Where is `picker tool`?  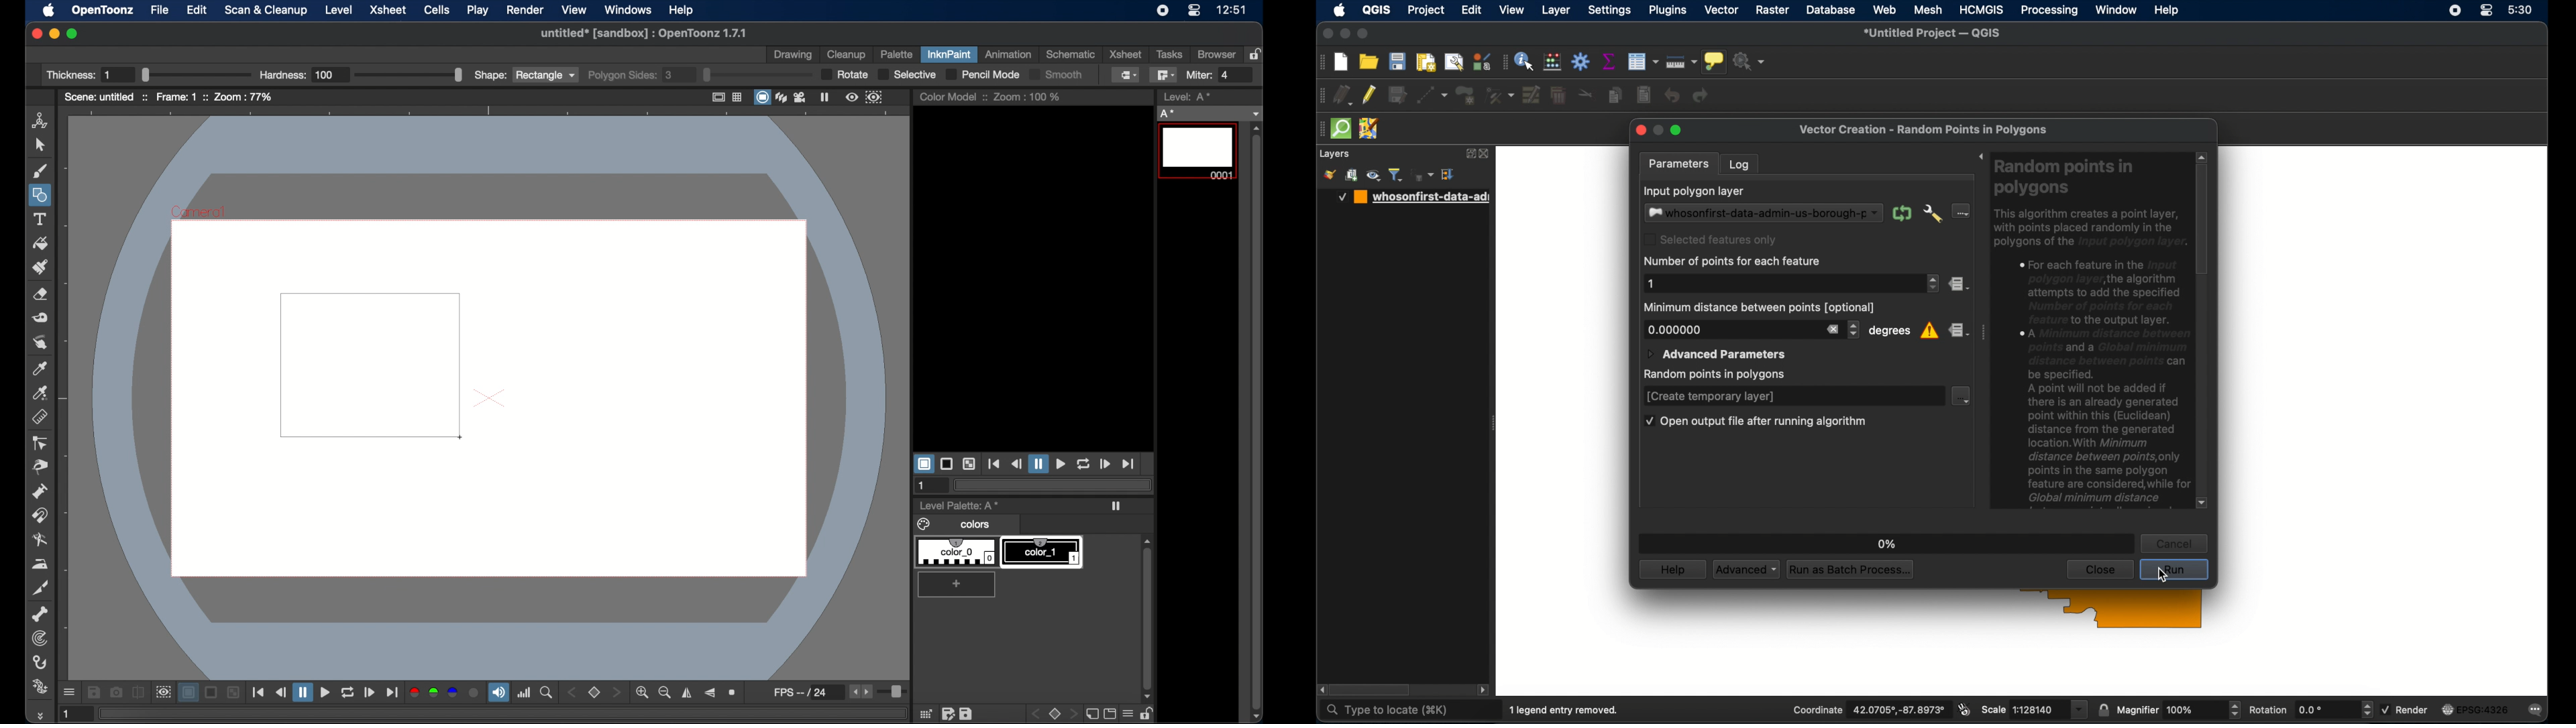 picker tool is located at coordinates (40, 368).